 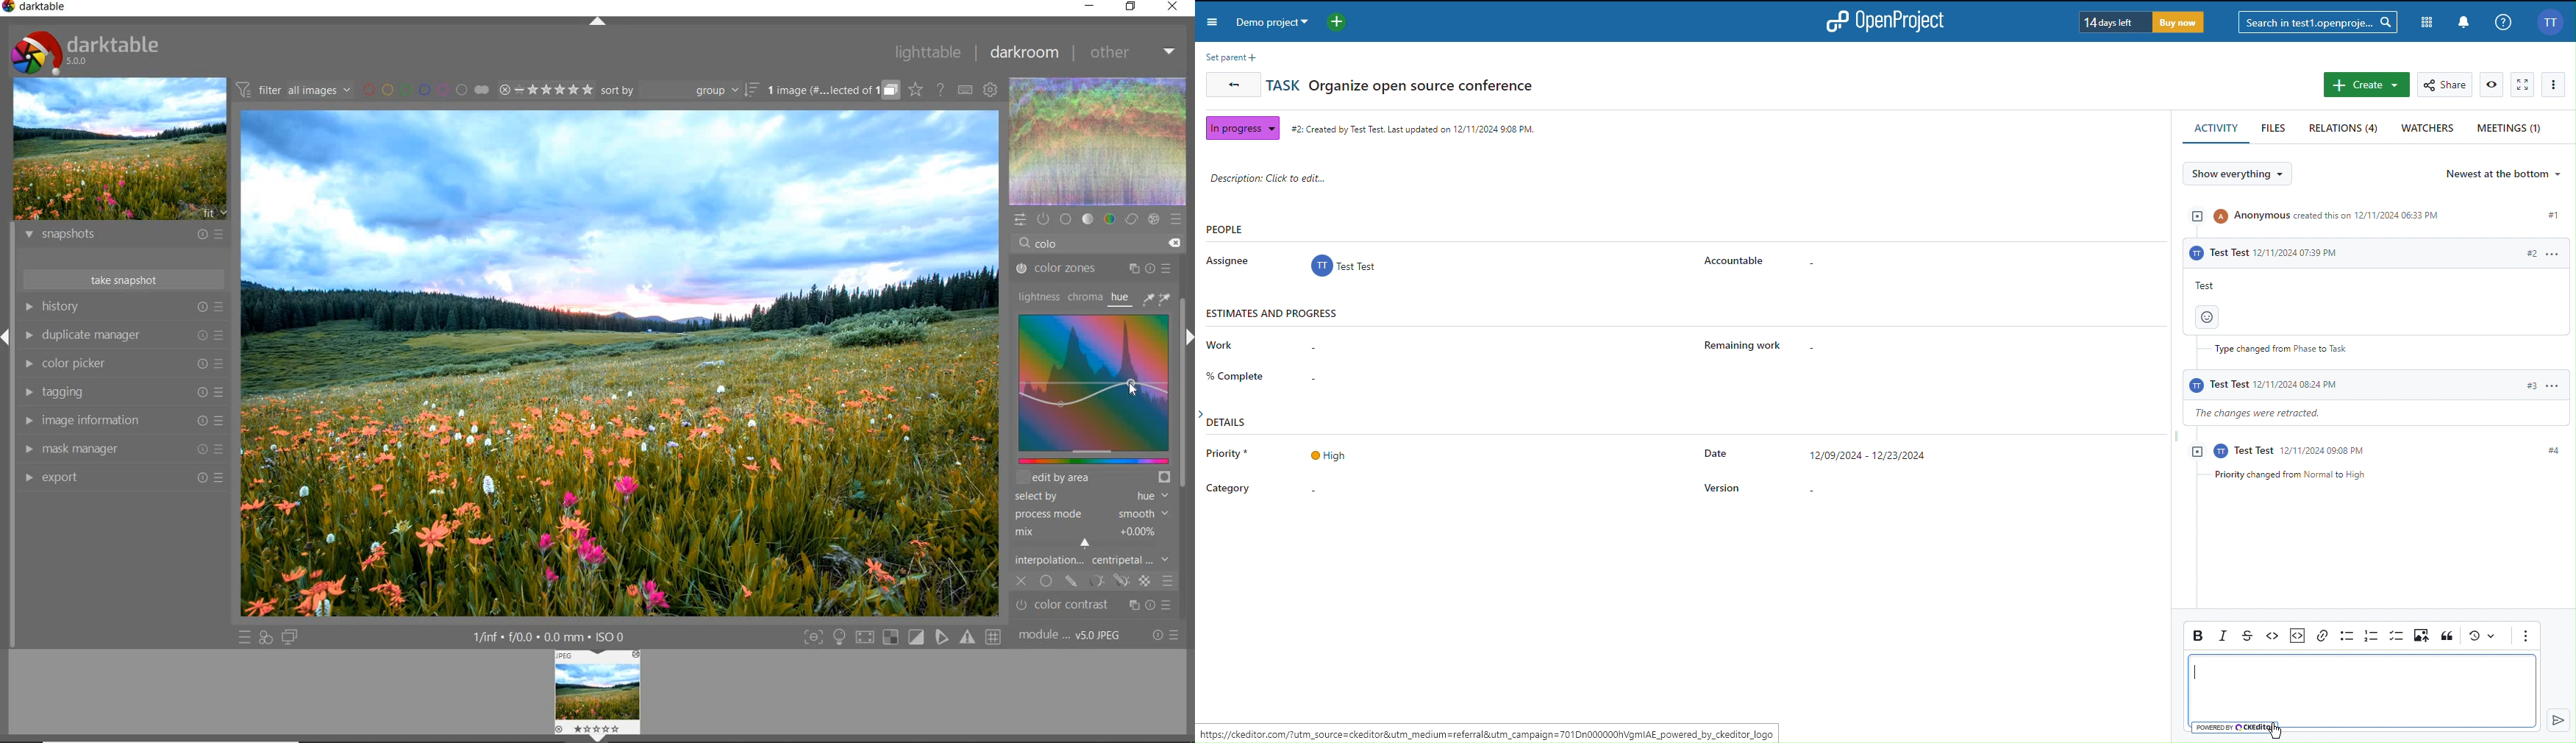 I want to click on Send, so click(x=2554, y=719).